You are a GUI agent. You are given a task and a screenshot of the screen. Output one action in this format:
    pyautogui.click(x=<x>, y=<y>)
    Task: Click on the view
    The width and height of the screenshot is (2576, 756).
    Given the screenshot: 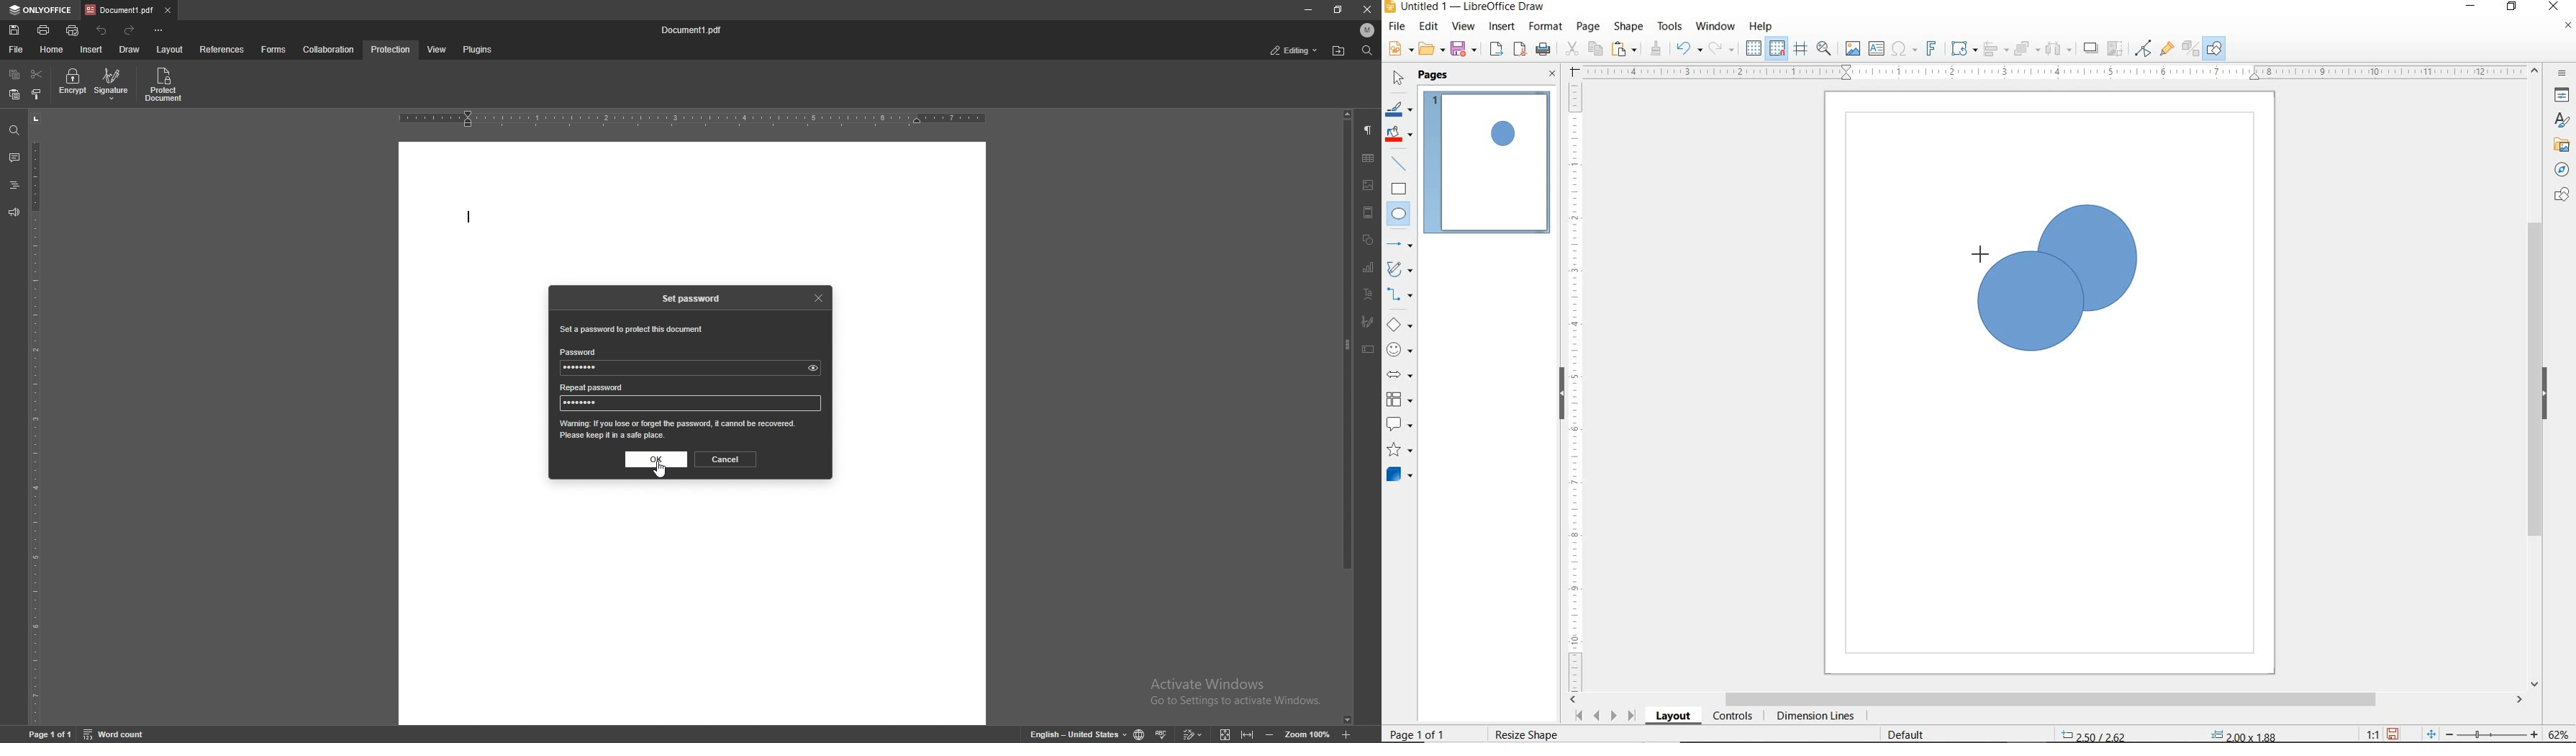 What is the action you would take?
    pyautogui.click(x=437, y=50)
    